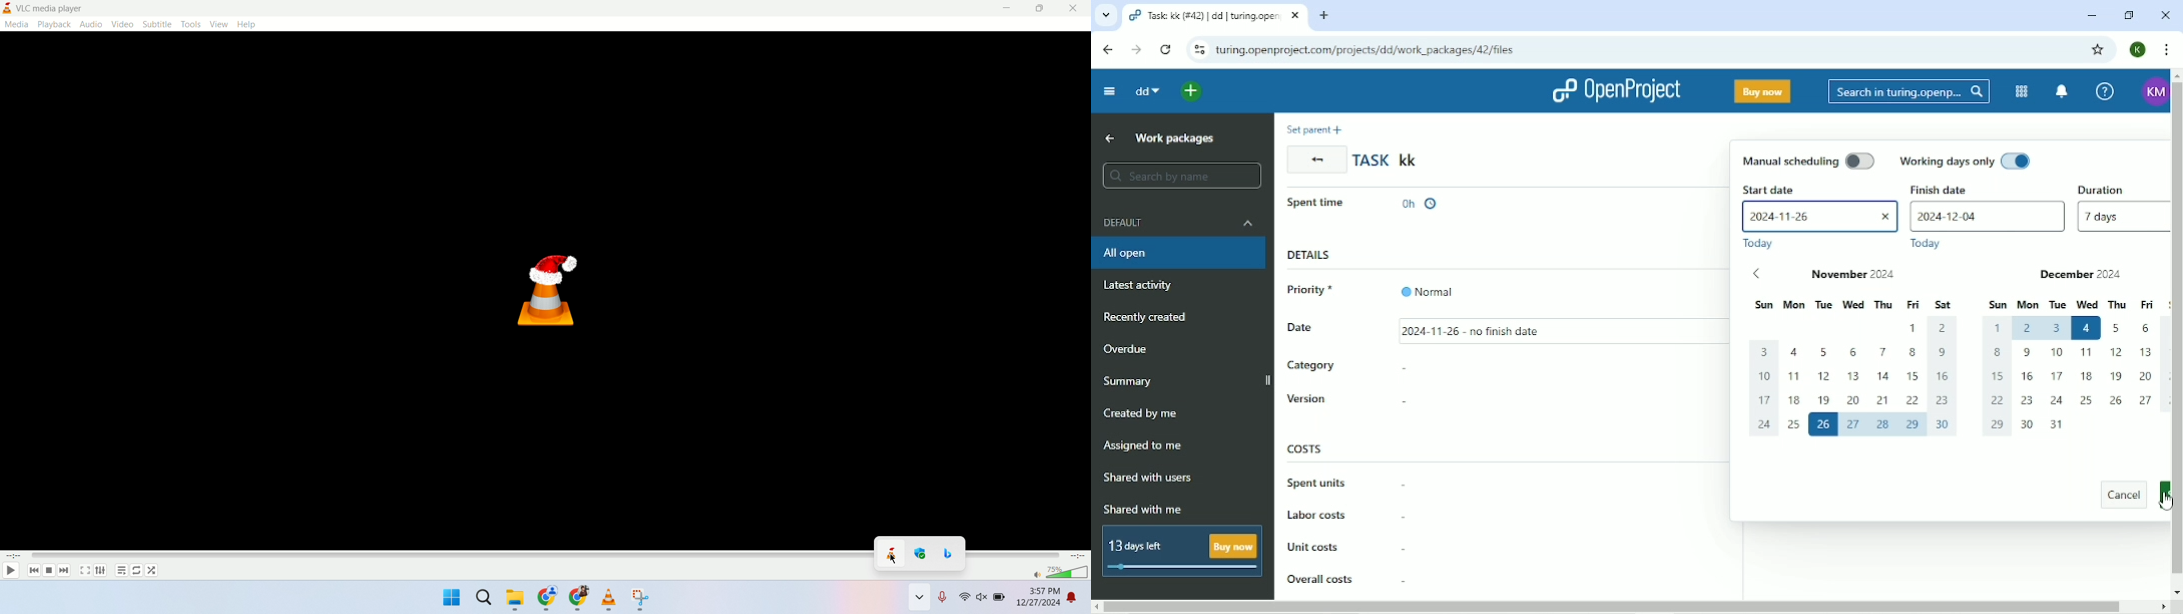 This screenshot has width=2184, height=616. What do you see at coordinates (1887, 275) in the screenshot?
I see `November 2024` at bounding box center [1887, 275].